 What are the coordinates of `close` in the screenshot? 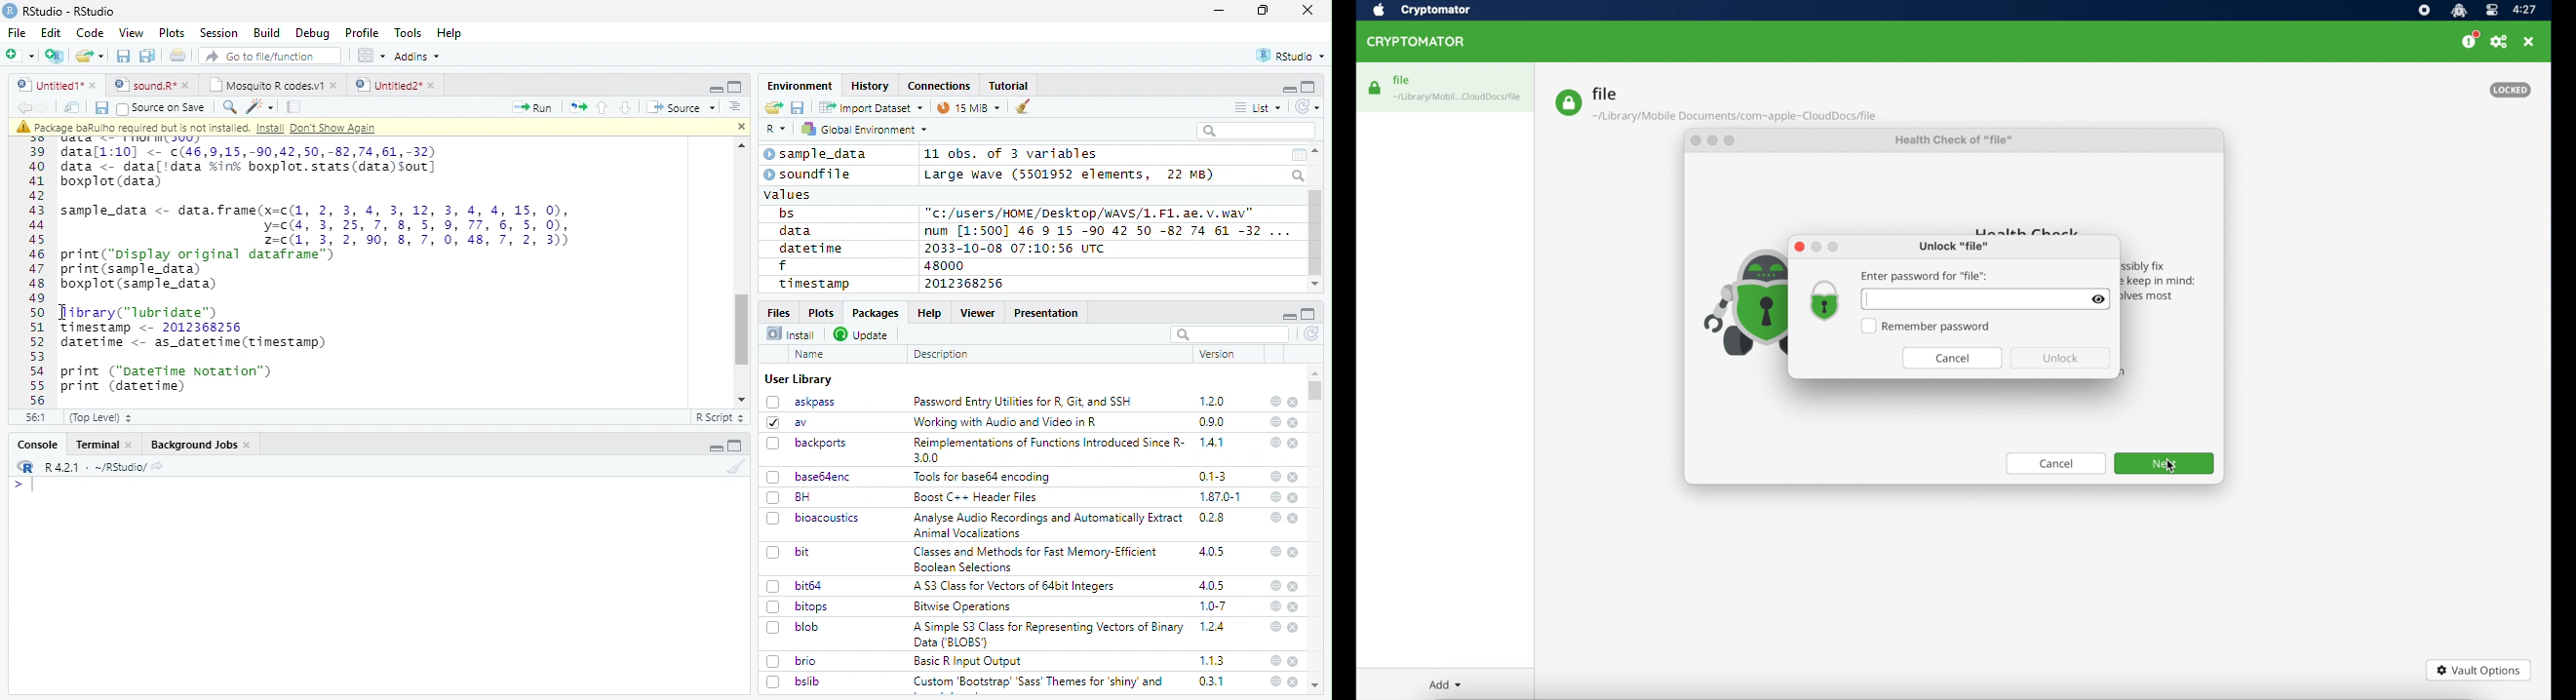 It's located at (1295, 628).